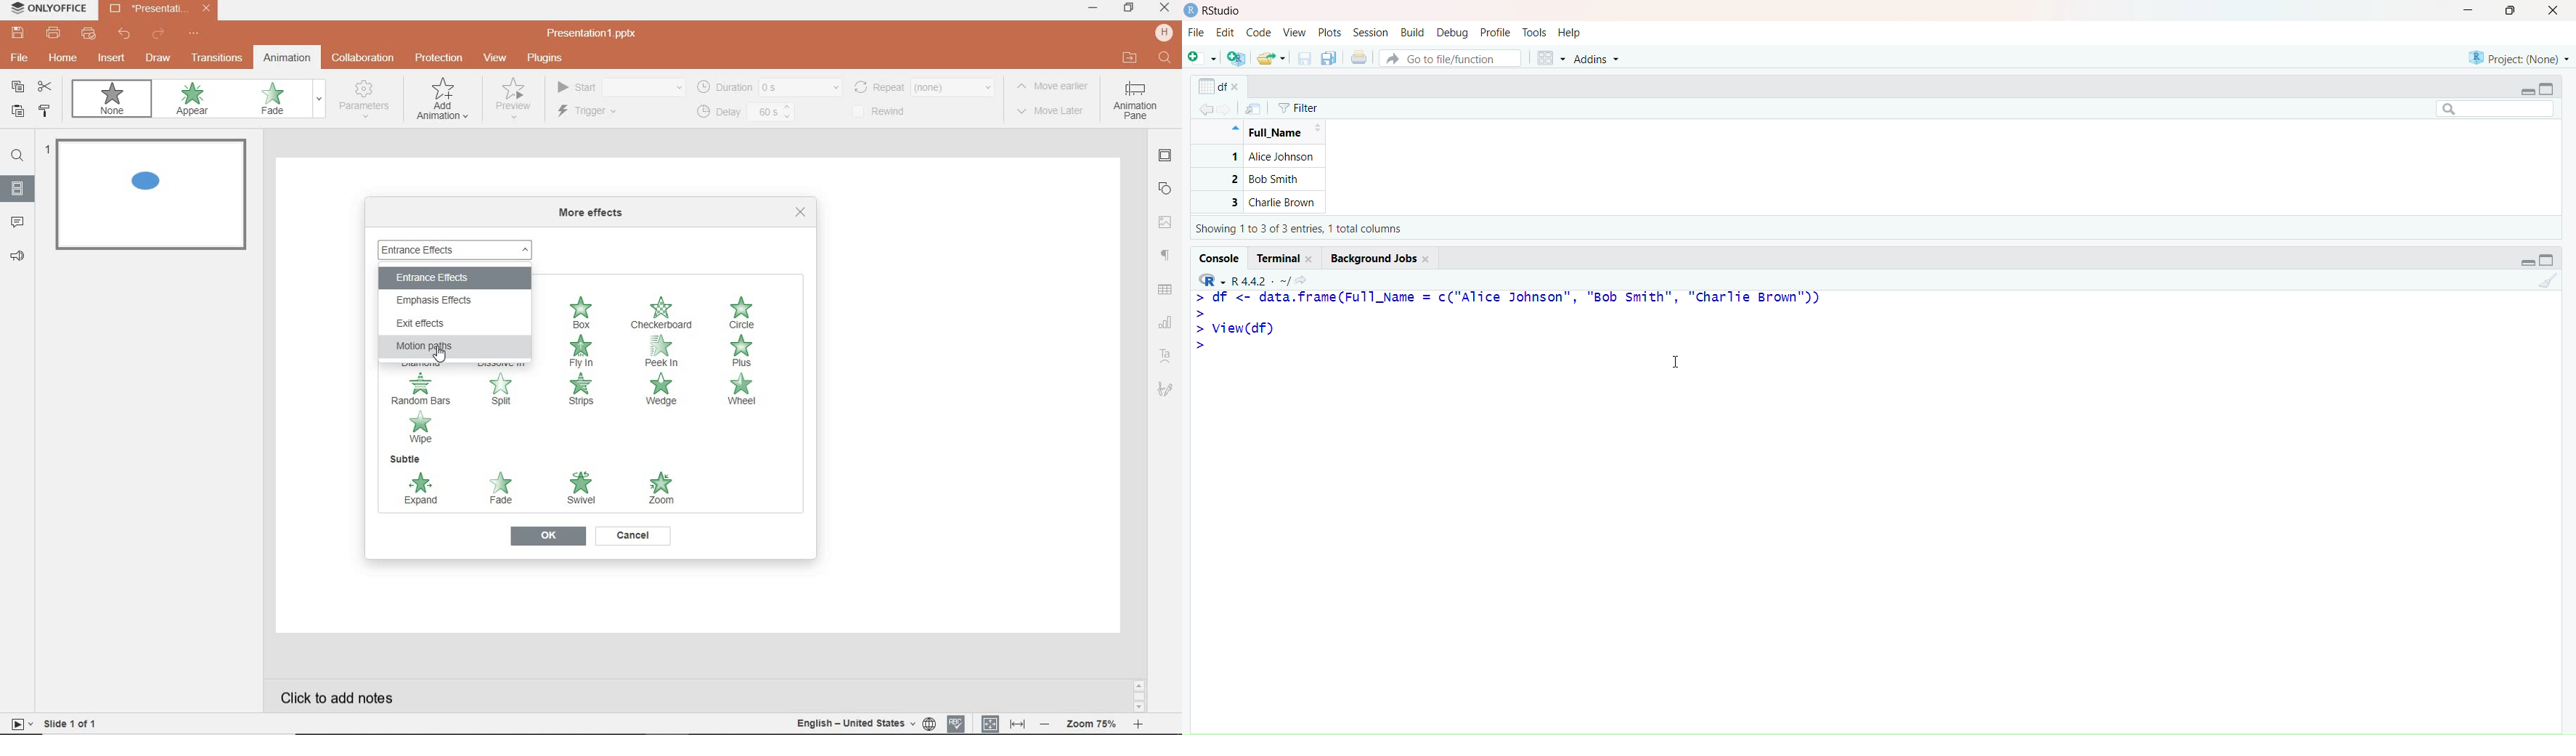 Image resolution: width=2576 pixels, height=756 pixels. I want to click on Clear console (Ctrl + L), so click(2548, 282).